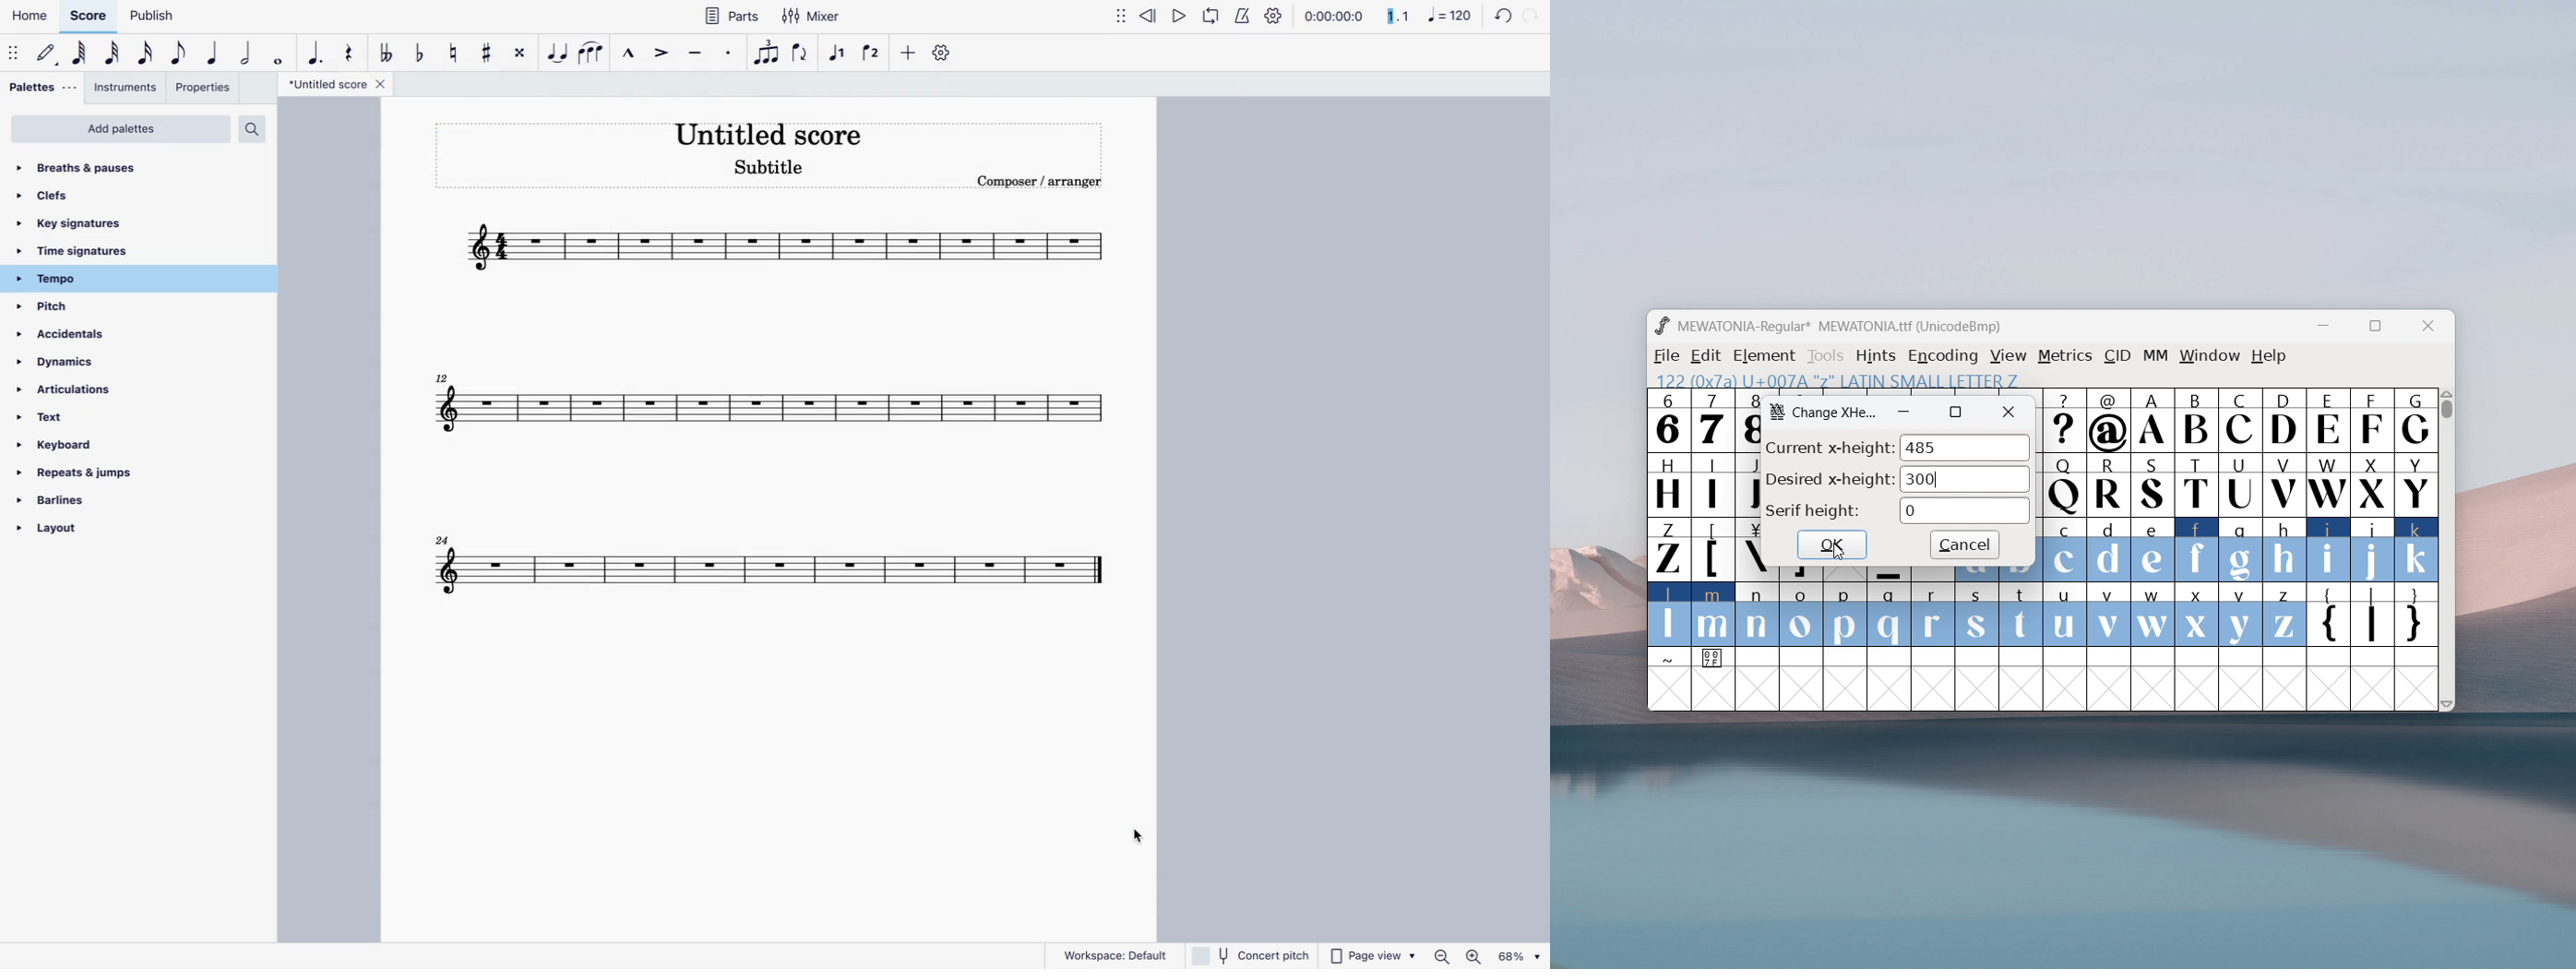 The width and height of the screenshot is (2576, 980). What do you see at coordinates (204, 90) in the screenshot?
I see `properties` at bounding box center [204, 90].